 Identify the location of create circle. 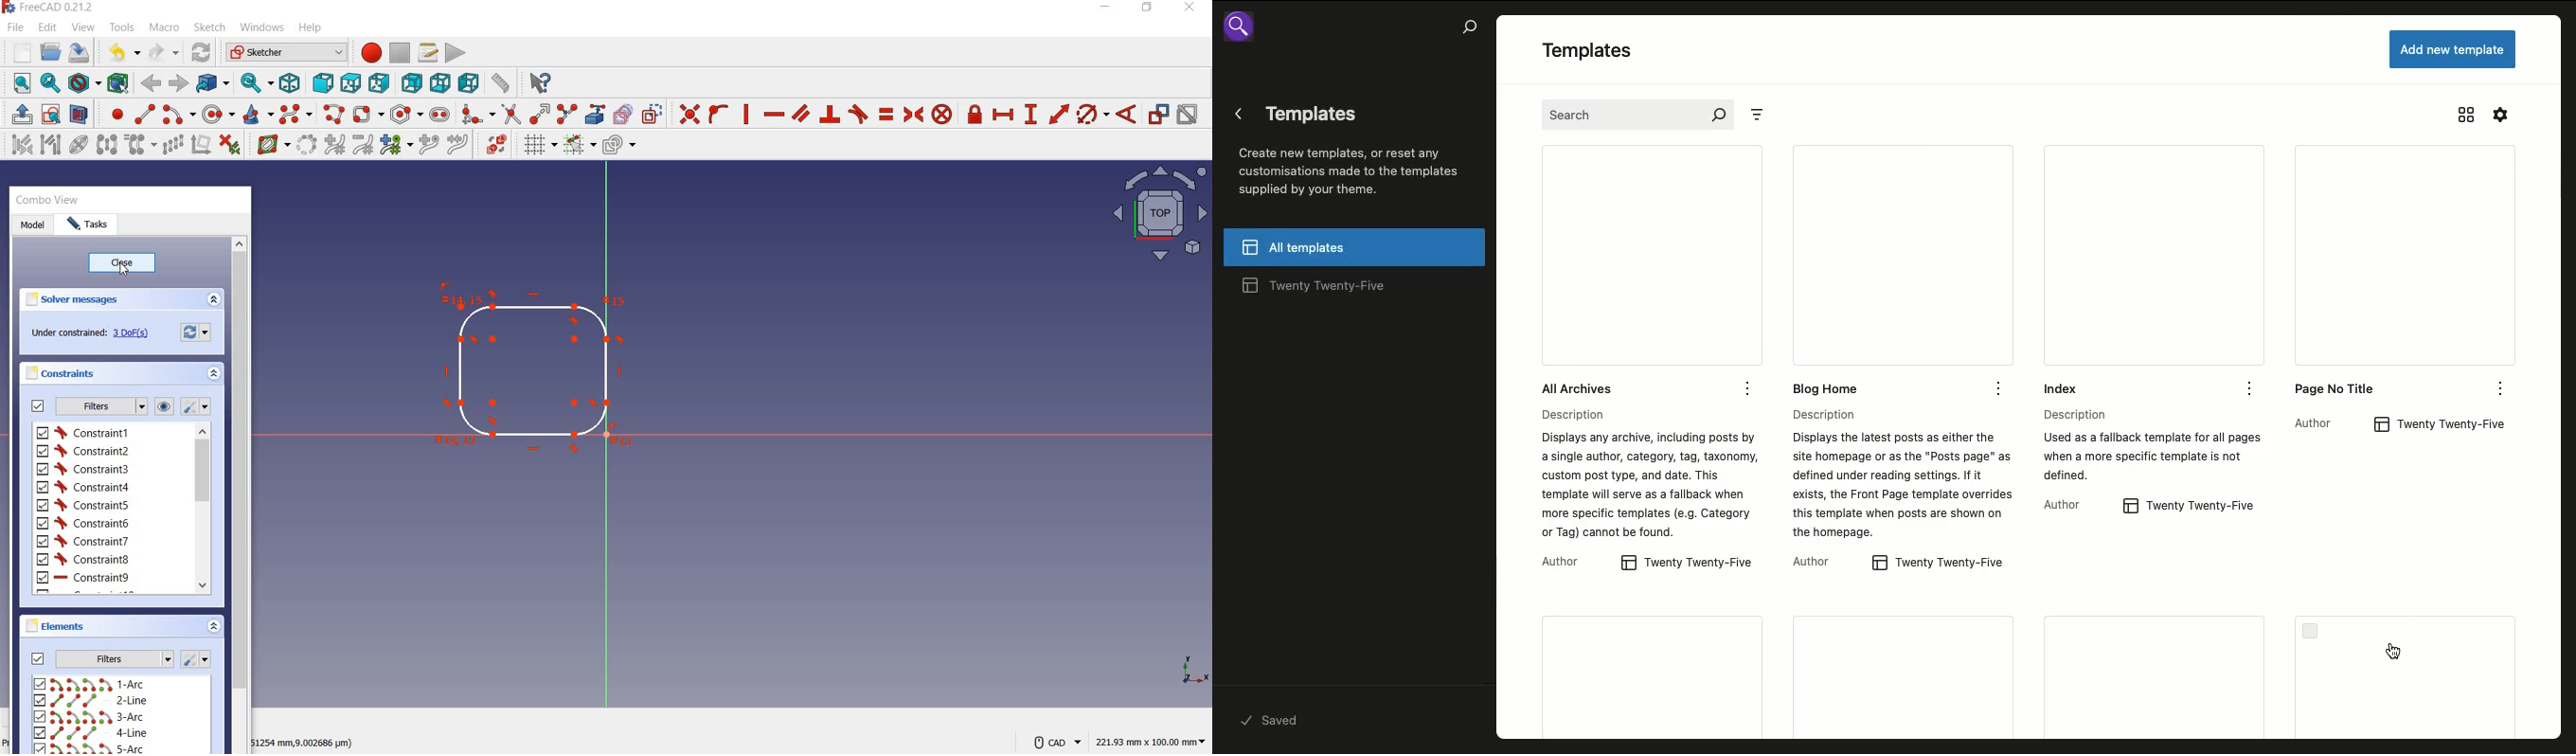
(219, 114).